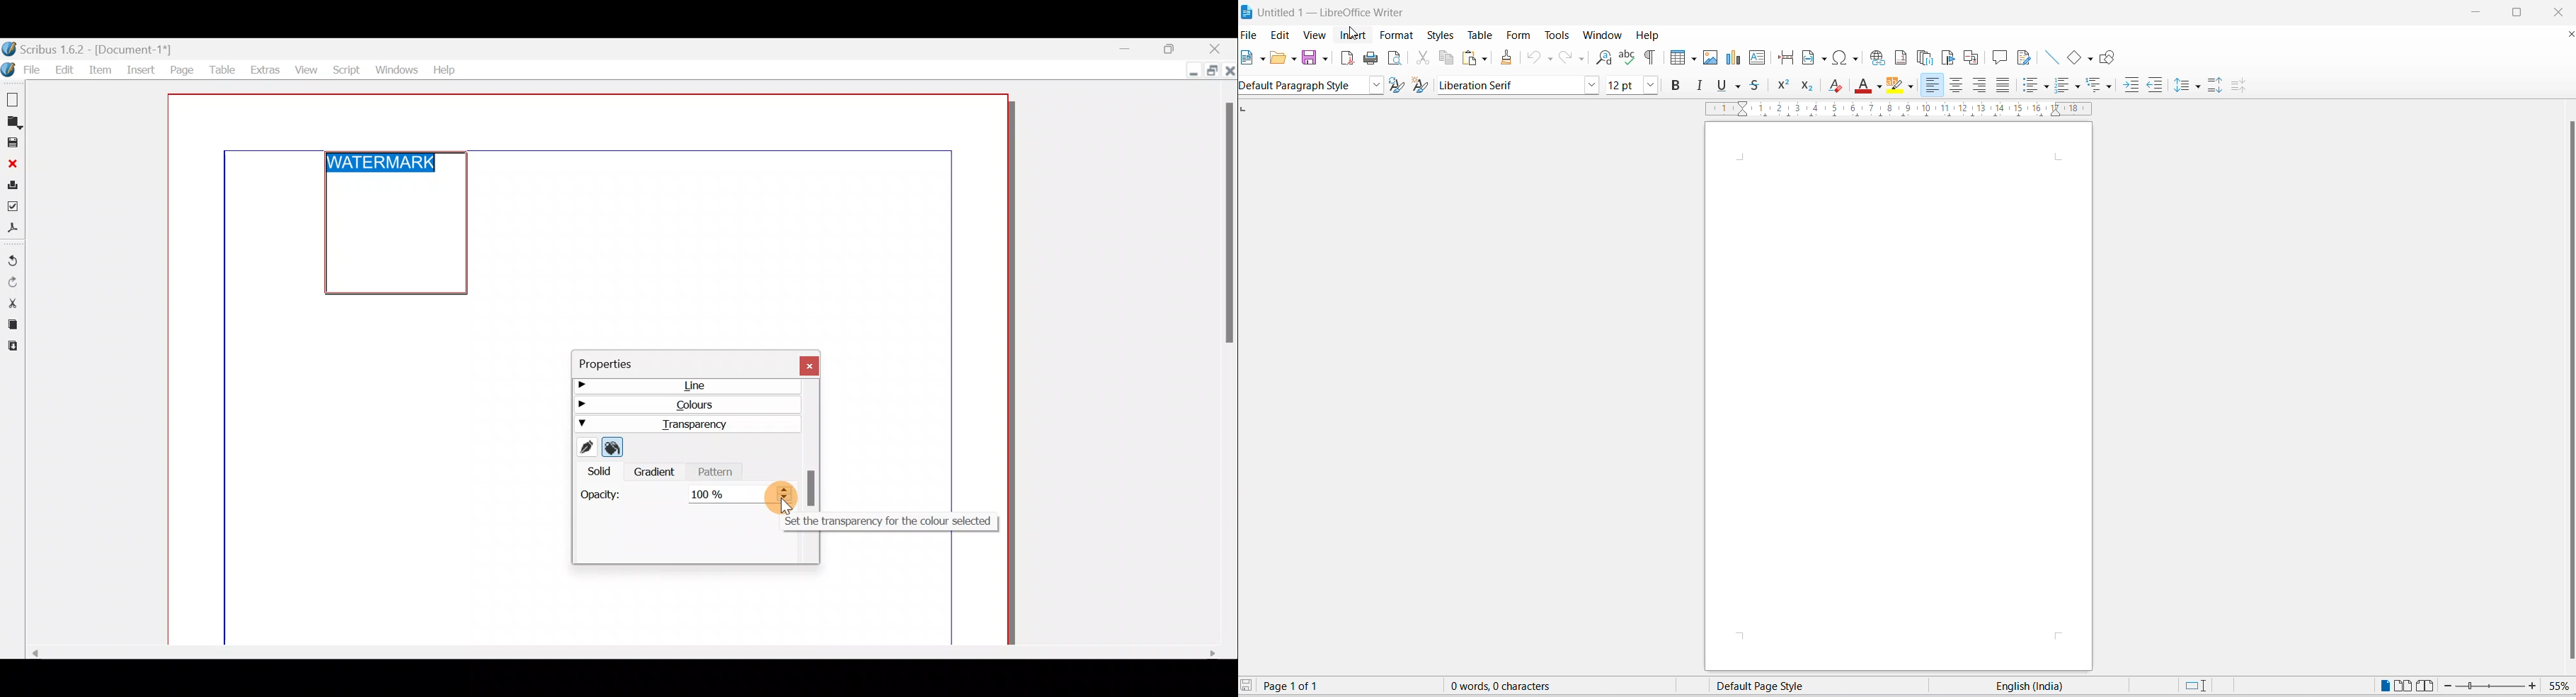 The width and height of the screenshot is (2576, 700). I want to click on update selected style, so click(1401, 86).